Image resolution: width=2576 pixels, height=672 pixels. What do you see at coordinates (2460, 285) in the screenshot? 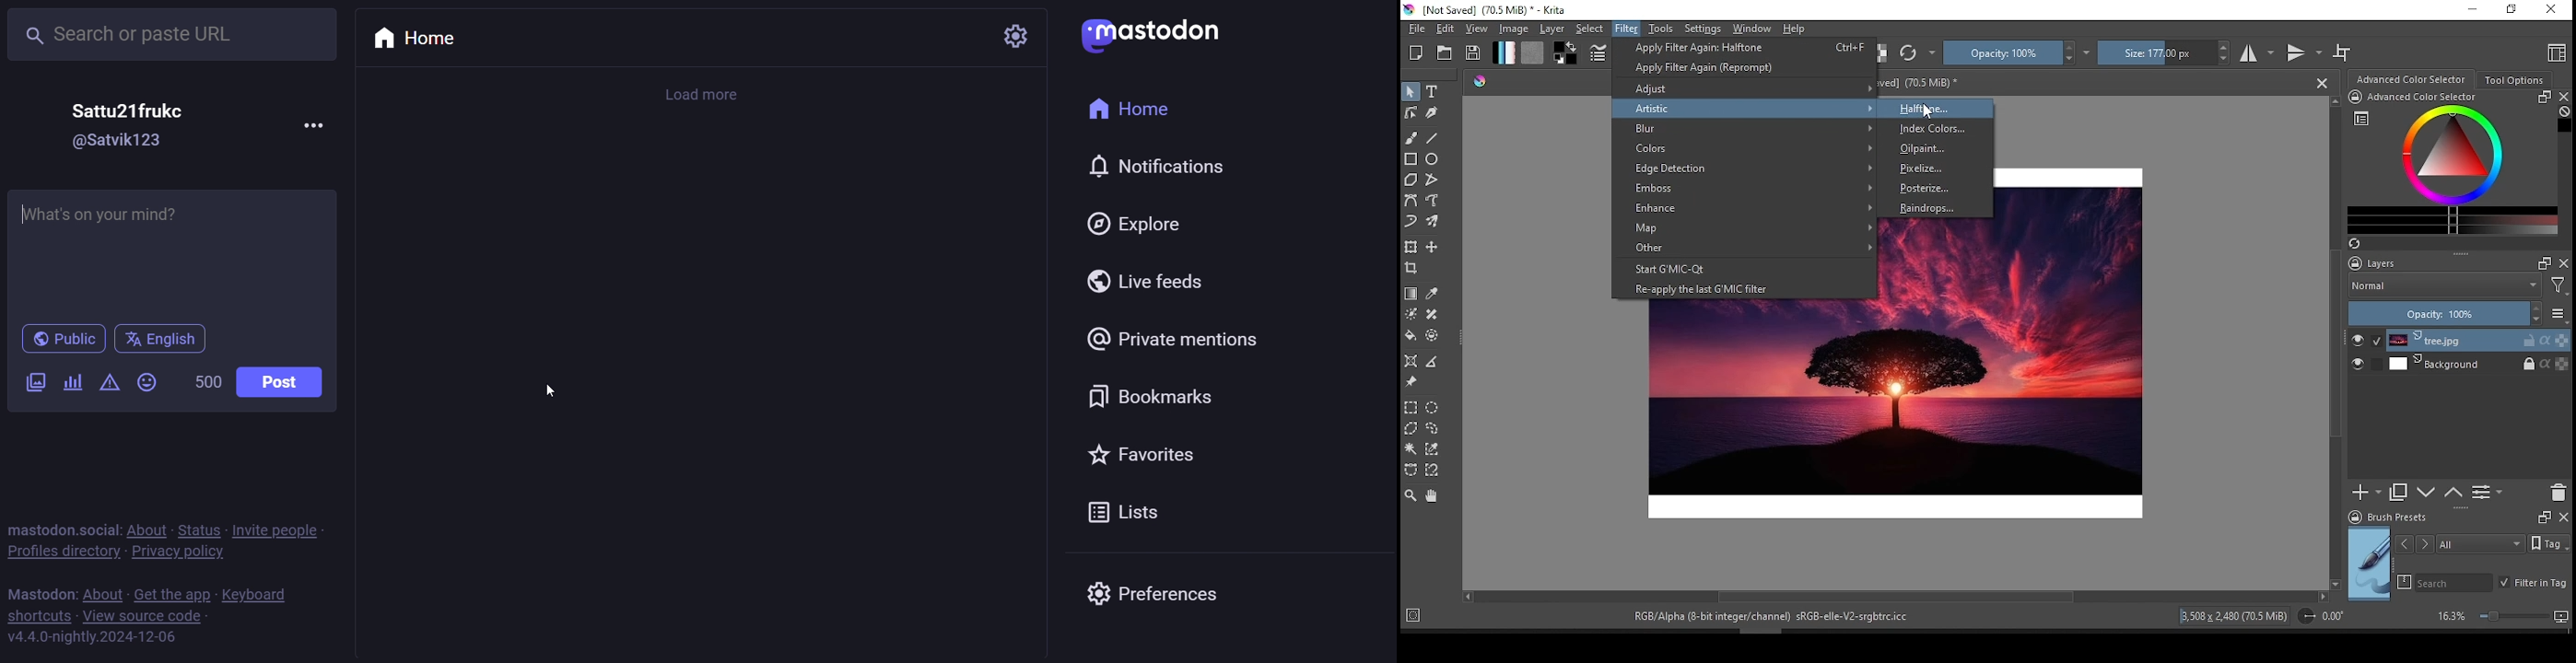
I see `blend mode` at bounding box center [2460, 285].